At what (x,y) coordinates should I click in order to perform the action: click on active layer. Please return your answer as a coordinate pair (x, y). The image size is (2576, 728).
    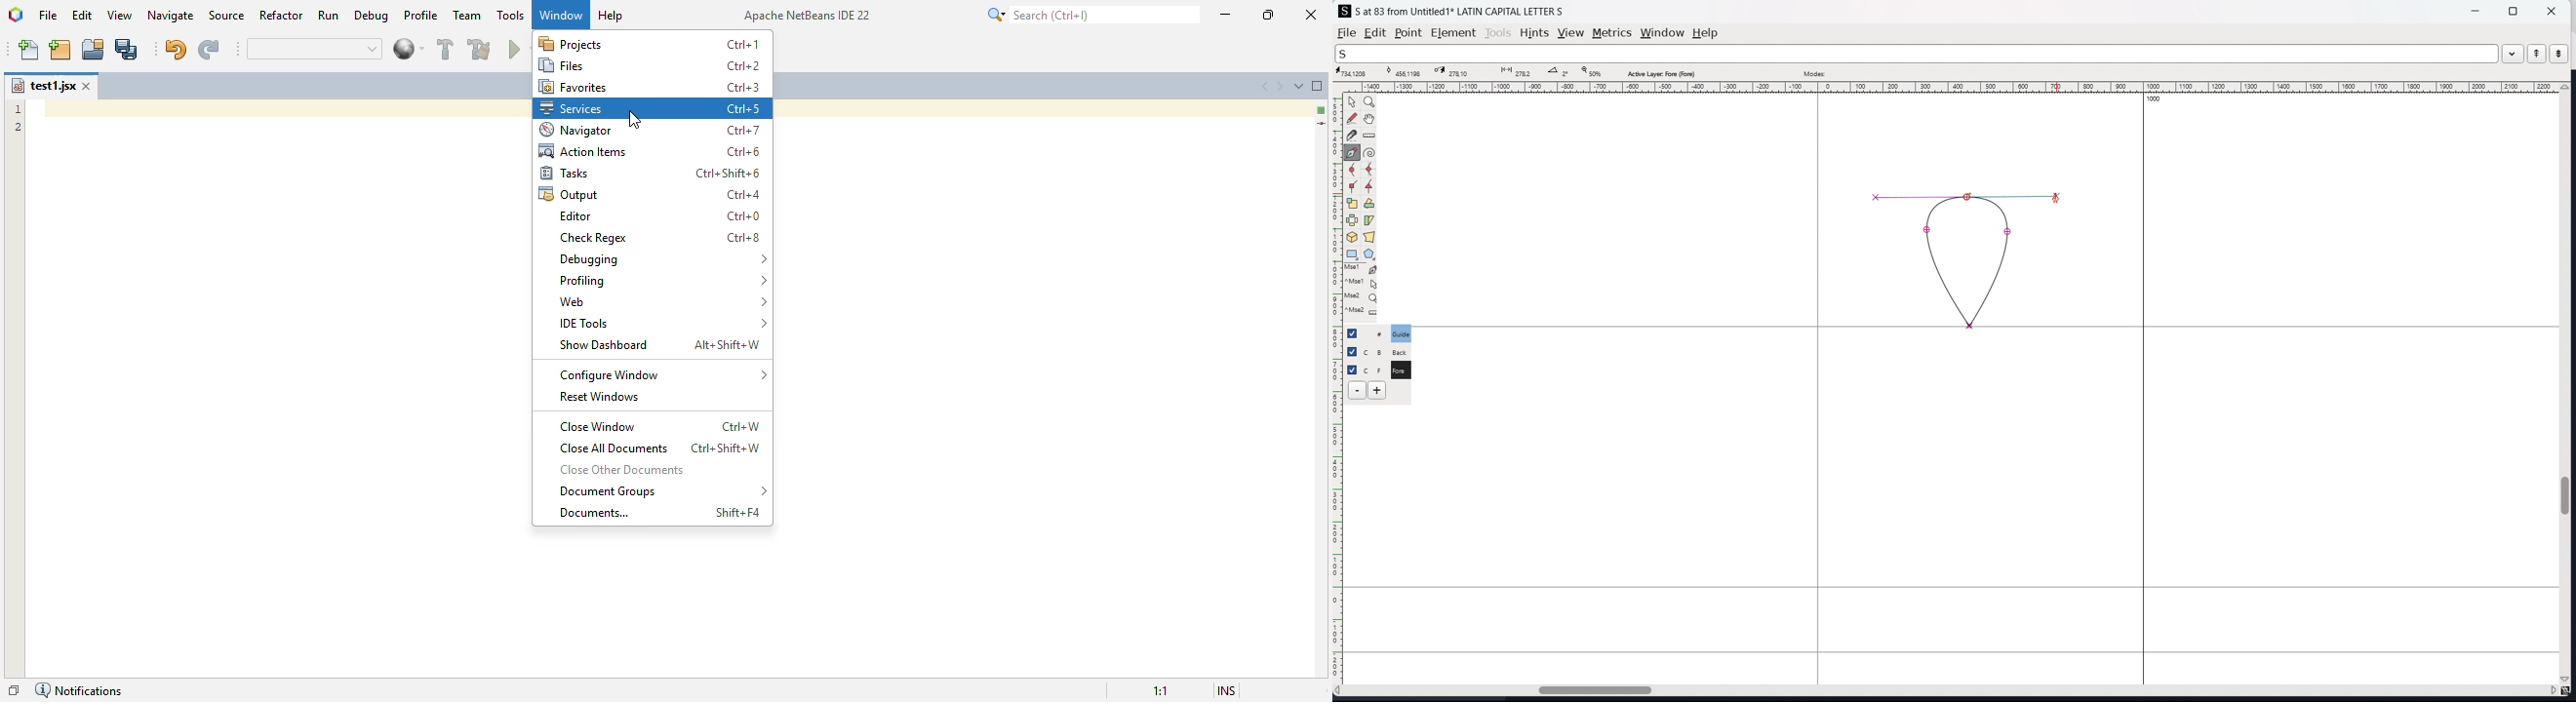
    Looking at the image, I should click on (1661, 74).